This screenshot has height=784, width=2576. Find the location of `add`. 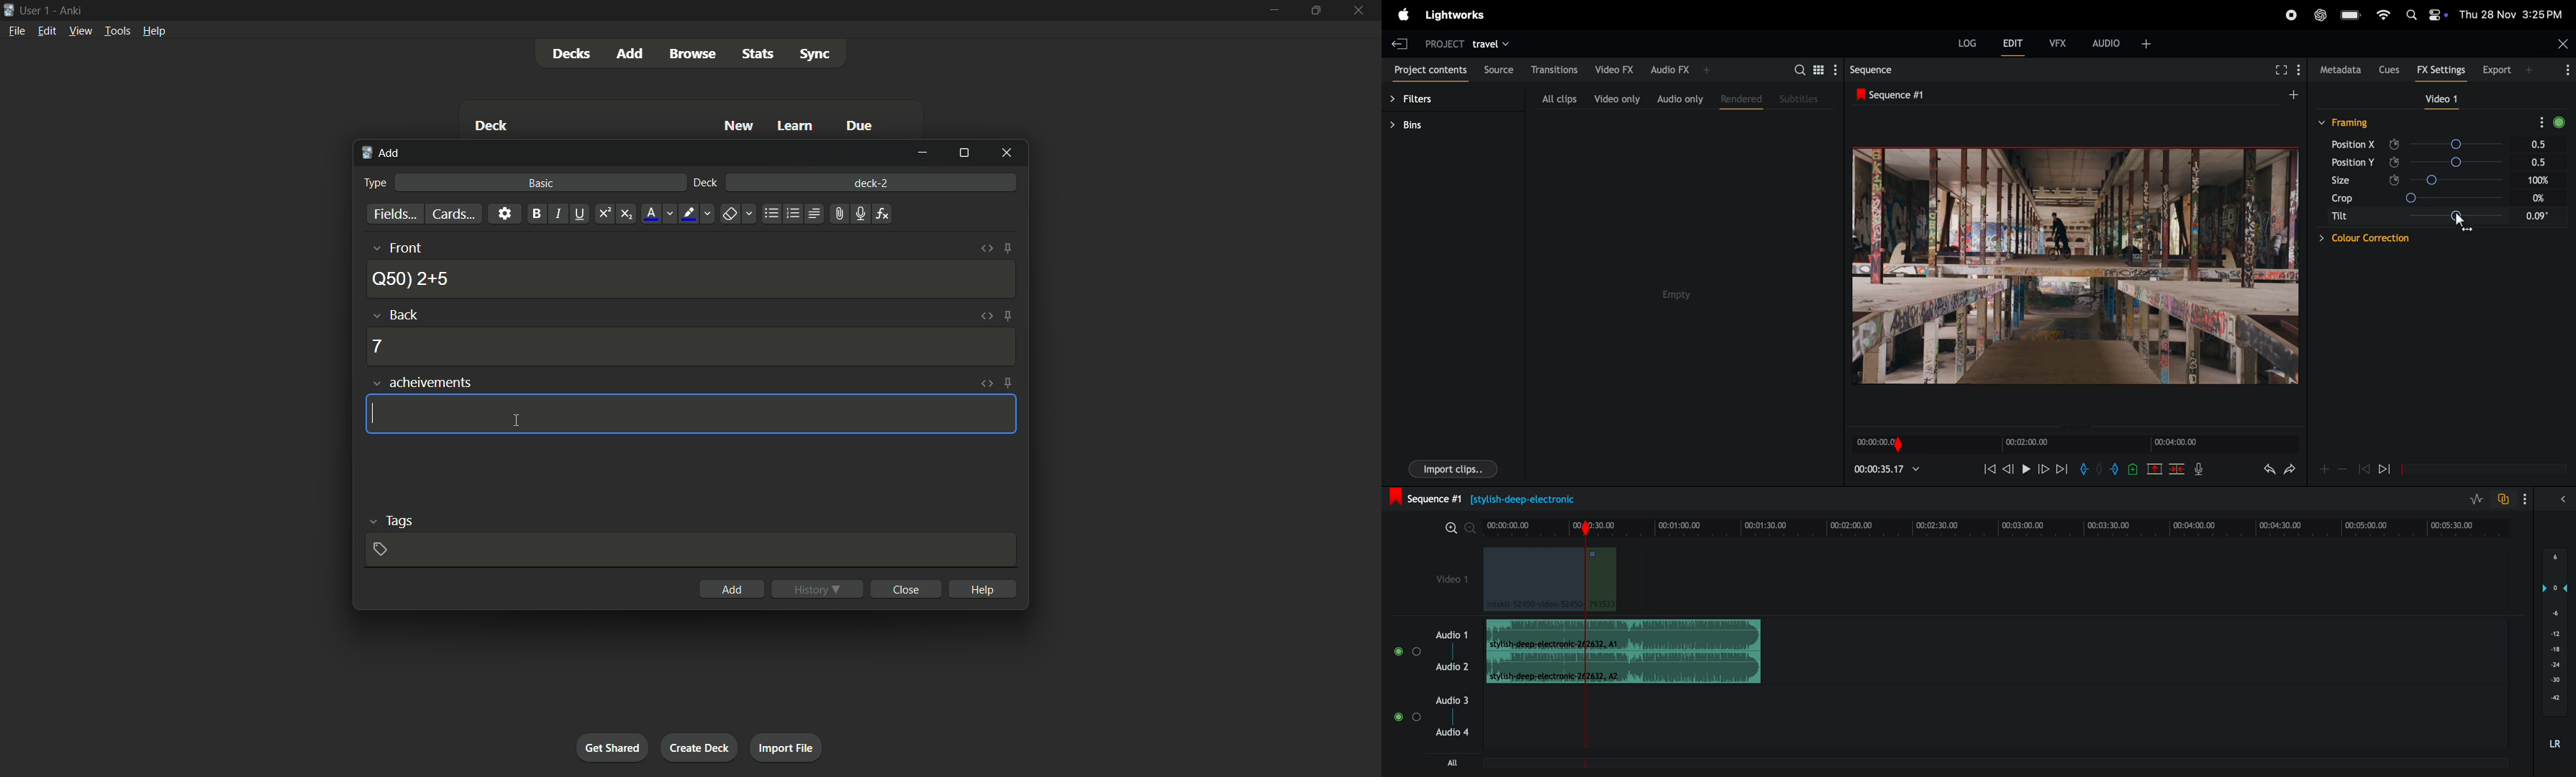

add is located at coordinates (381, 153).